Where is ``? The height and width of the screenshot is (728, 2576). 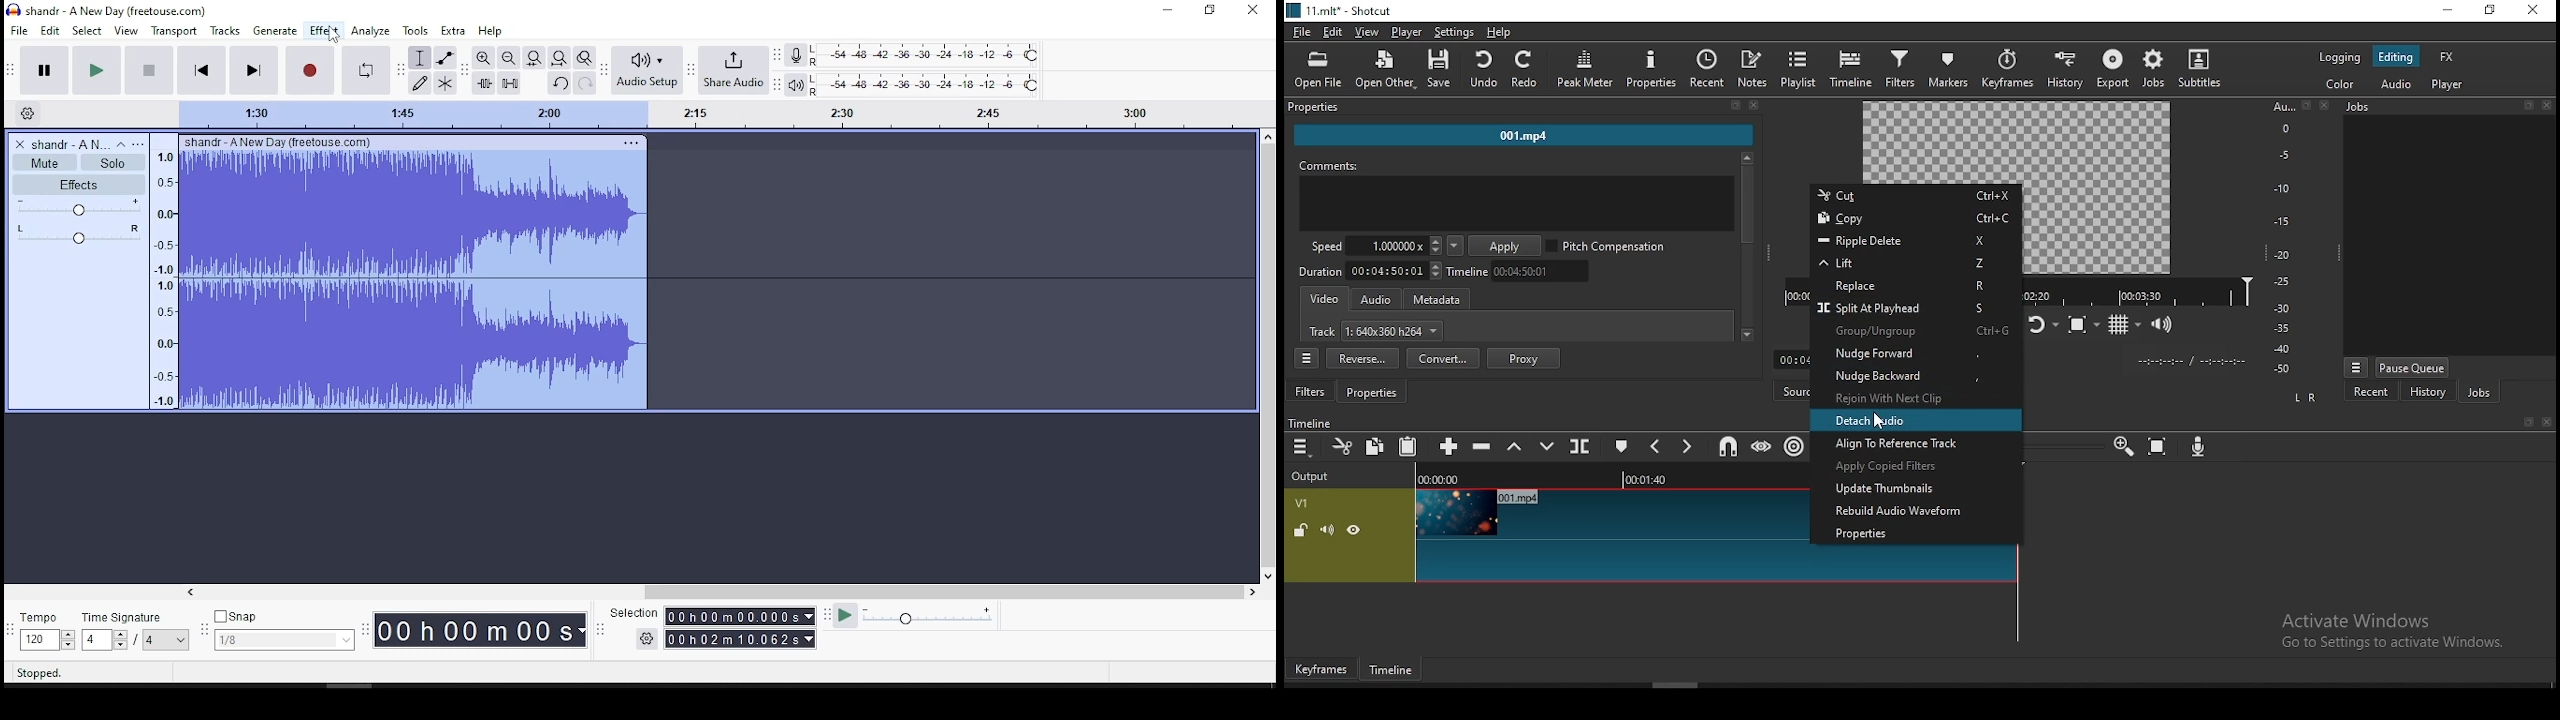  is located at coordinates (451, 31).